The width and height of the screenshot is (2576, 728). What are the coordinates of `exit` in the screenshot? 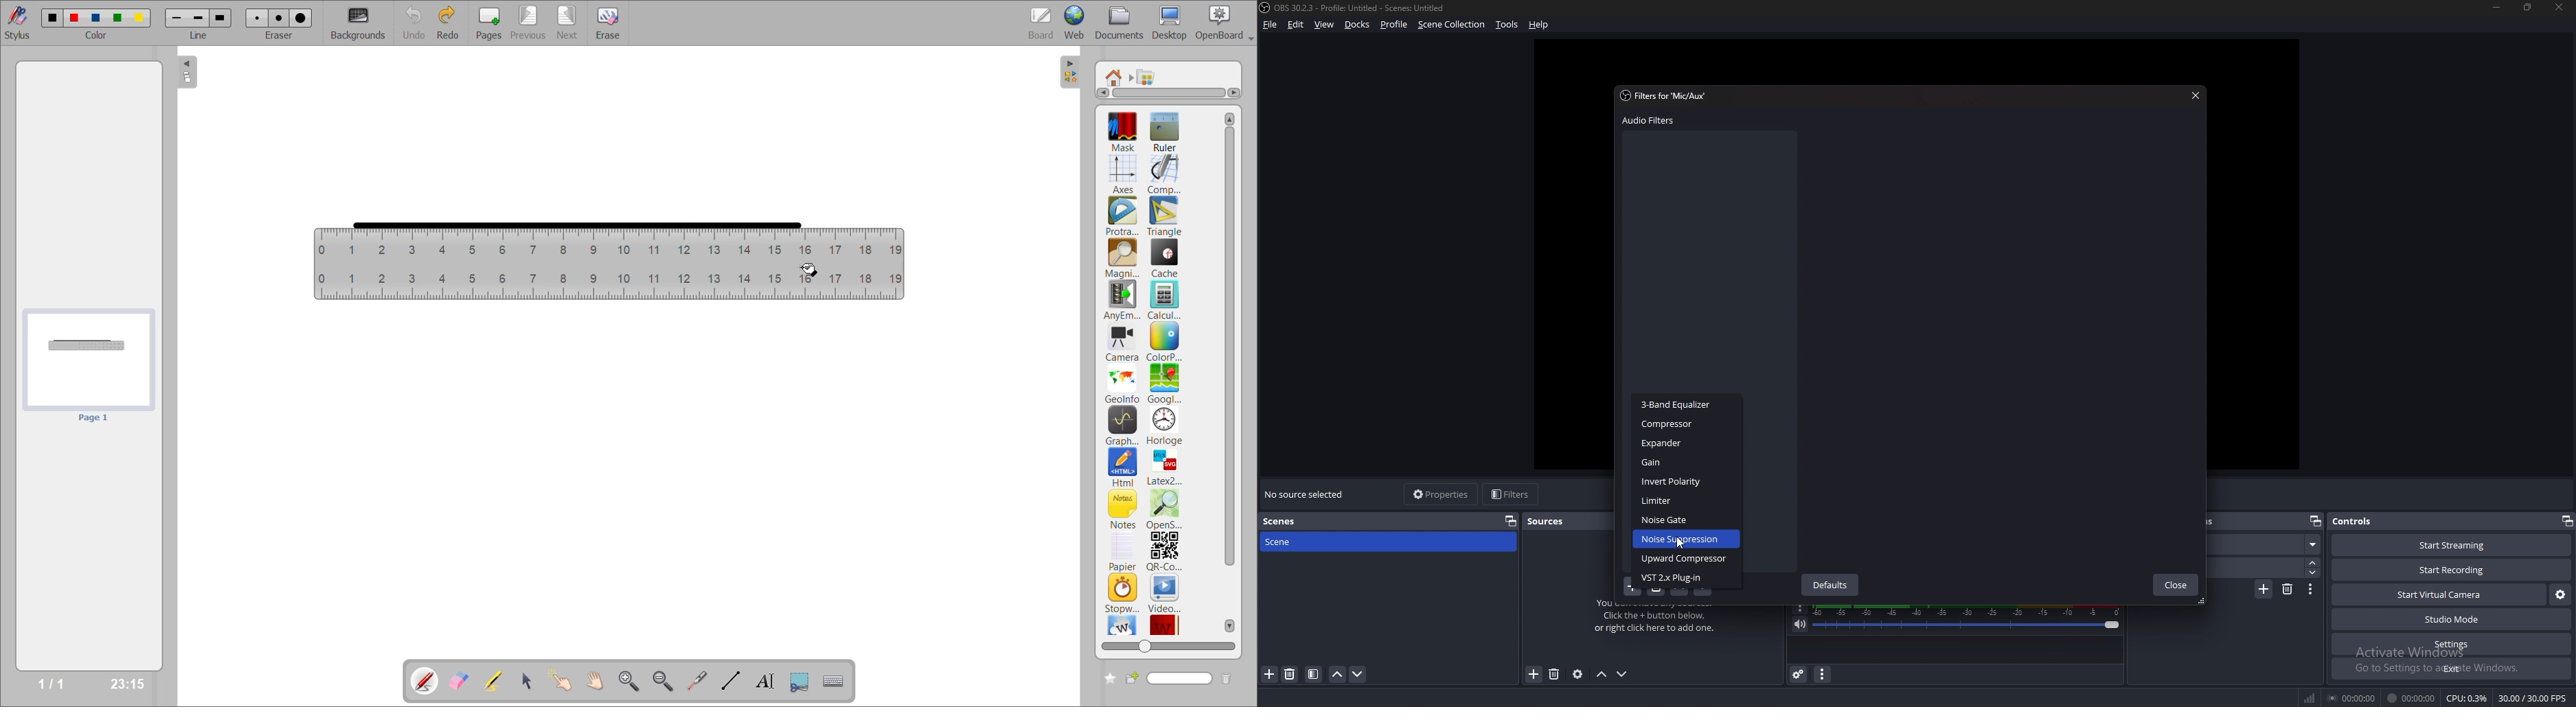 It's located at (2450, 670).